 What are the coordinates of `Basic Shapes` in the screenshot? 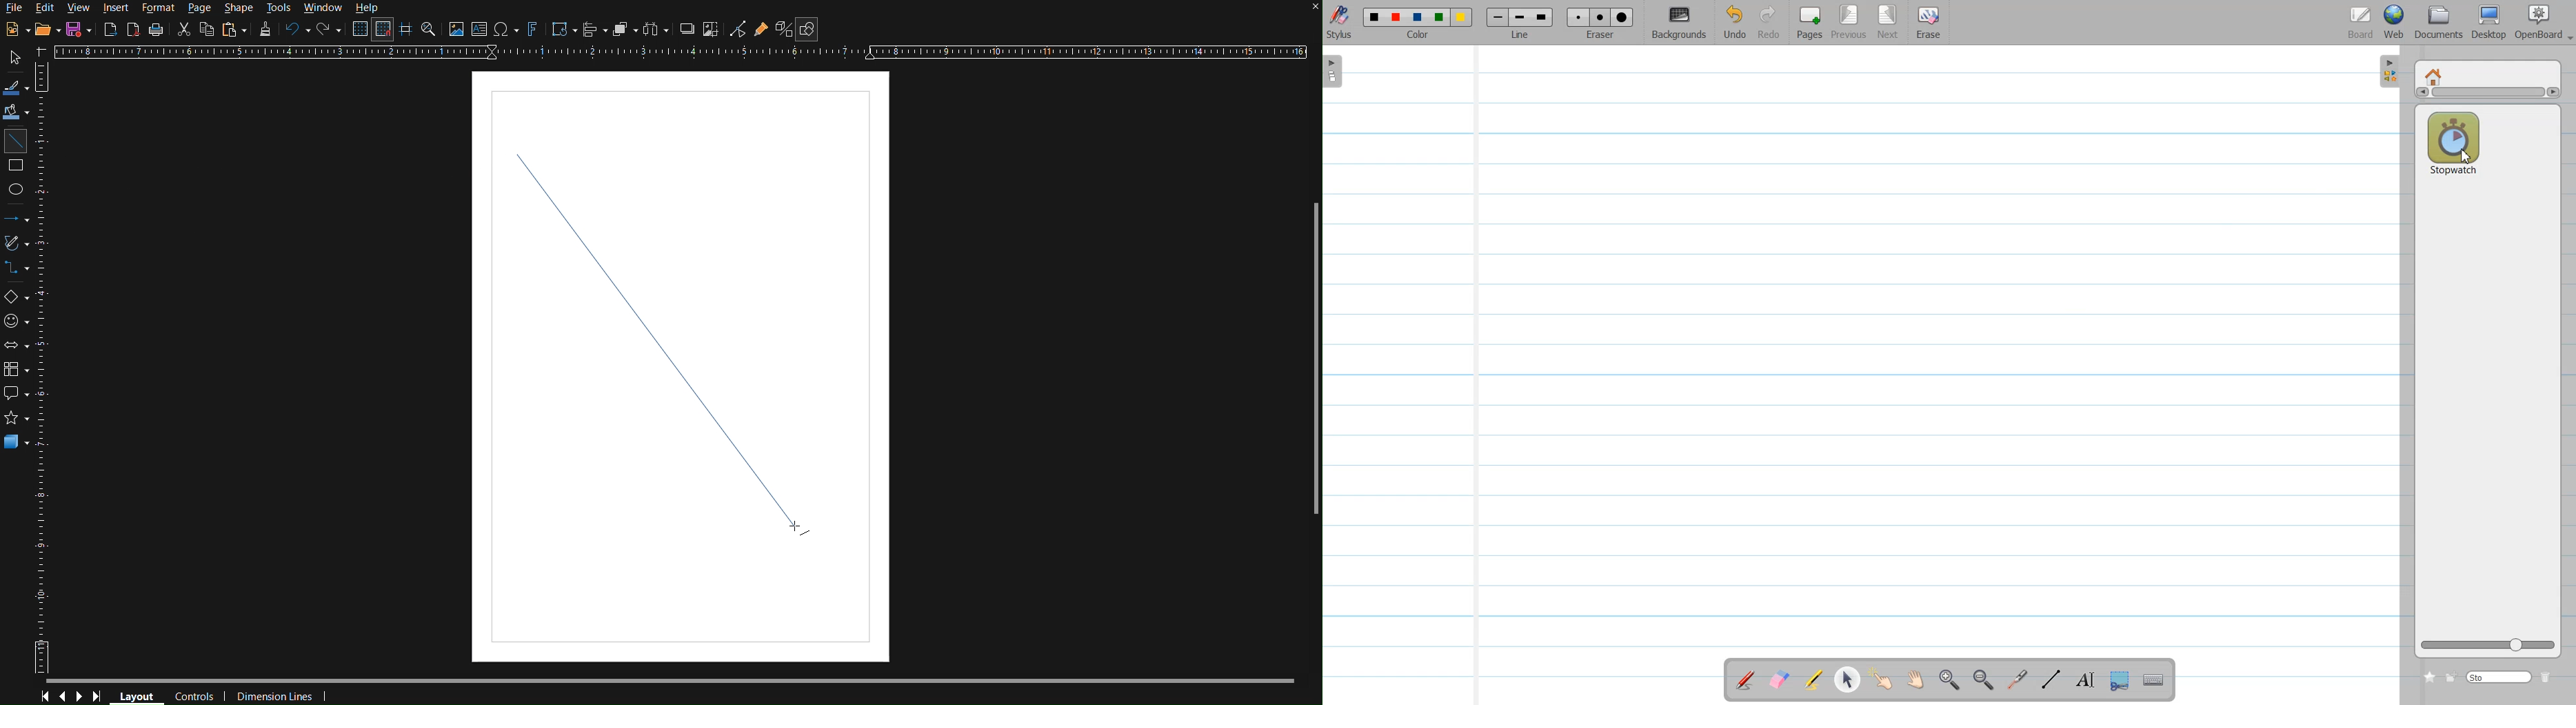 It's located at (17, 297).